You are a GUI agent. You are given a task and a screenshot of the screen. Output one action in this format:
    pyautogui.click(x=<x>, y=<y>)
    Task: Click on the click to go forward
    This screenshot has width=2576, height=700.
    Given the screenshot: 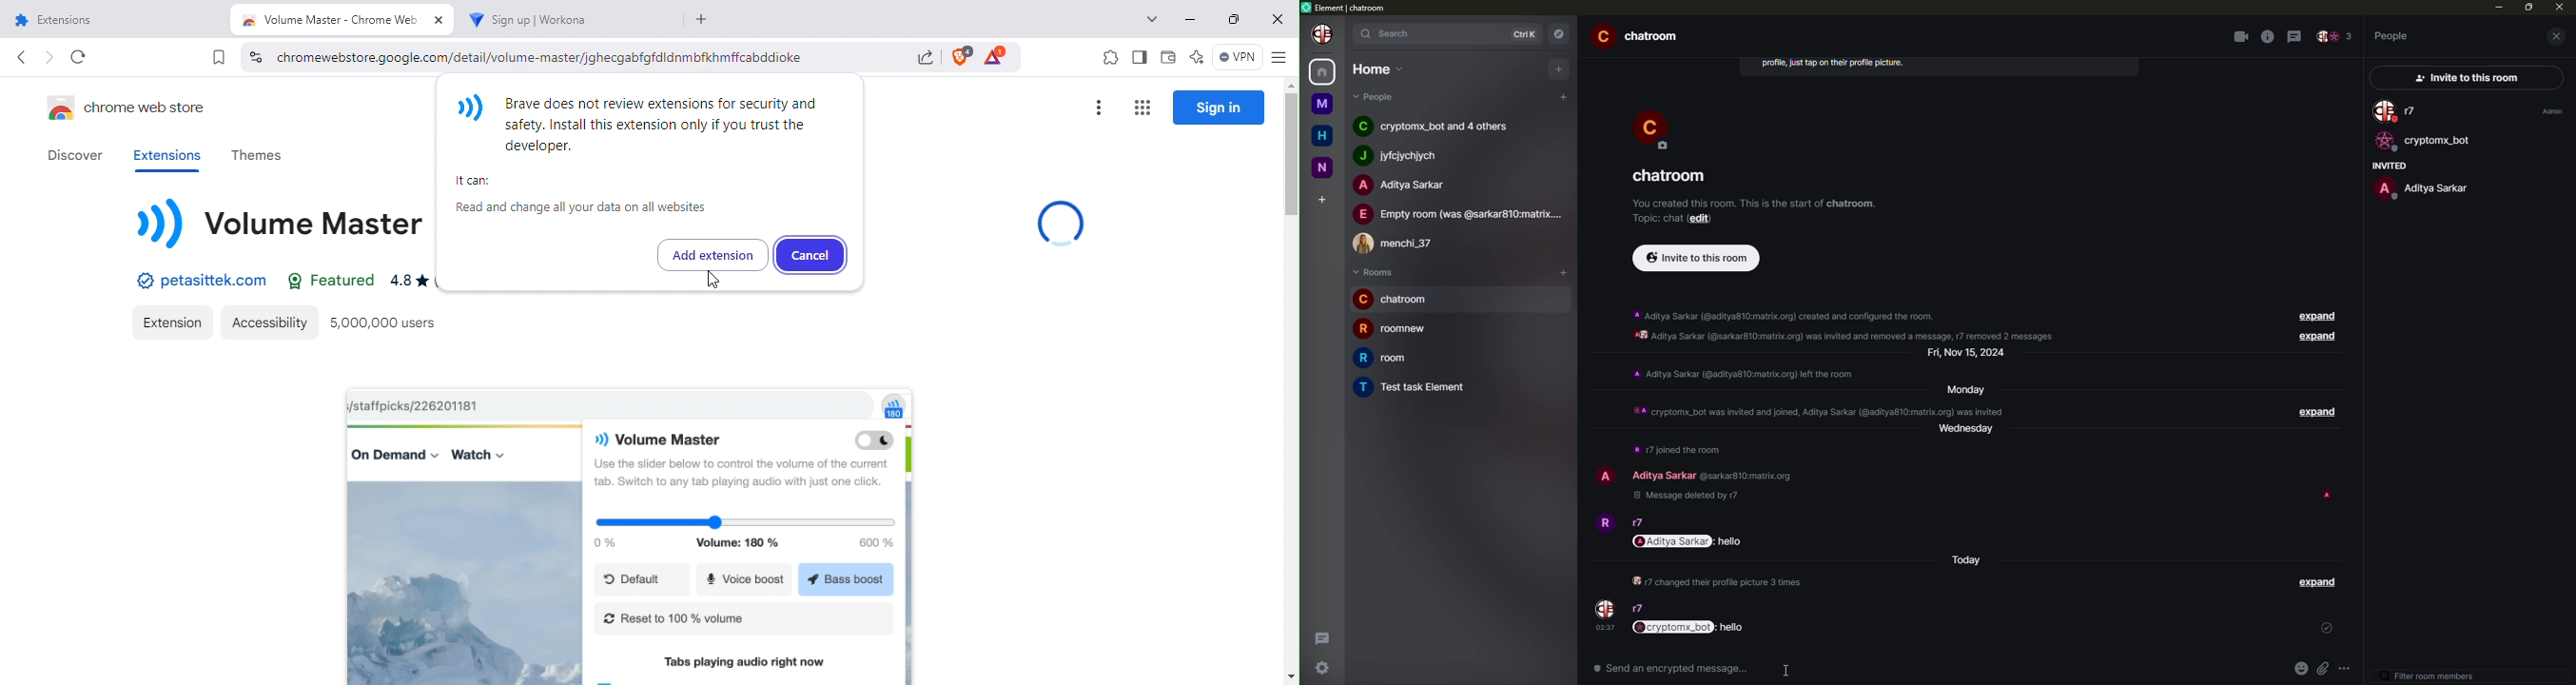 What is the action you would take?
    pyautogui.click(x=49, y=57)
    